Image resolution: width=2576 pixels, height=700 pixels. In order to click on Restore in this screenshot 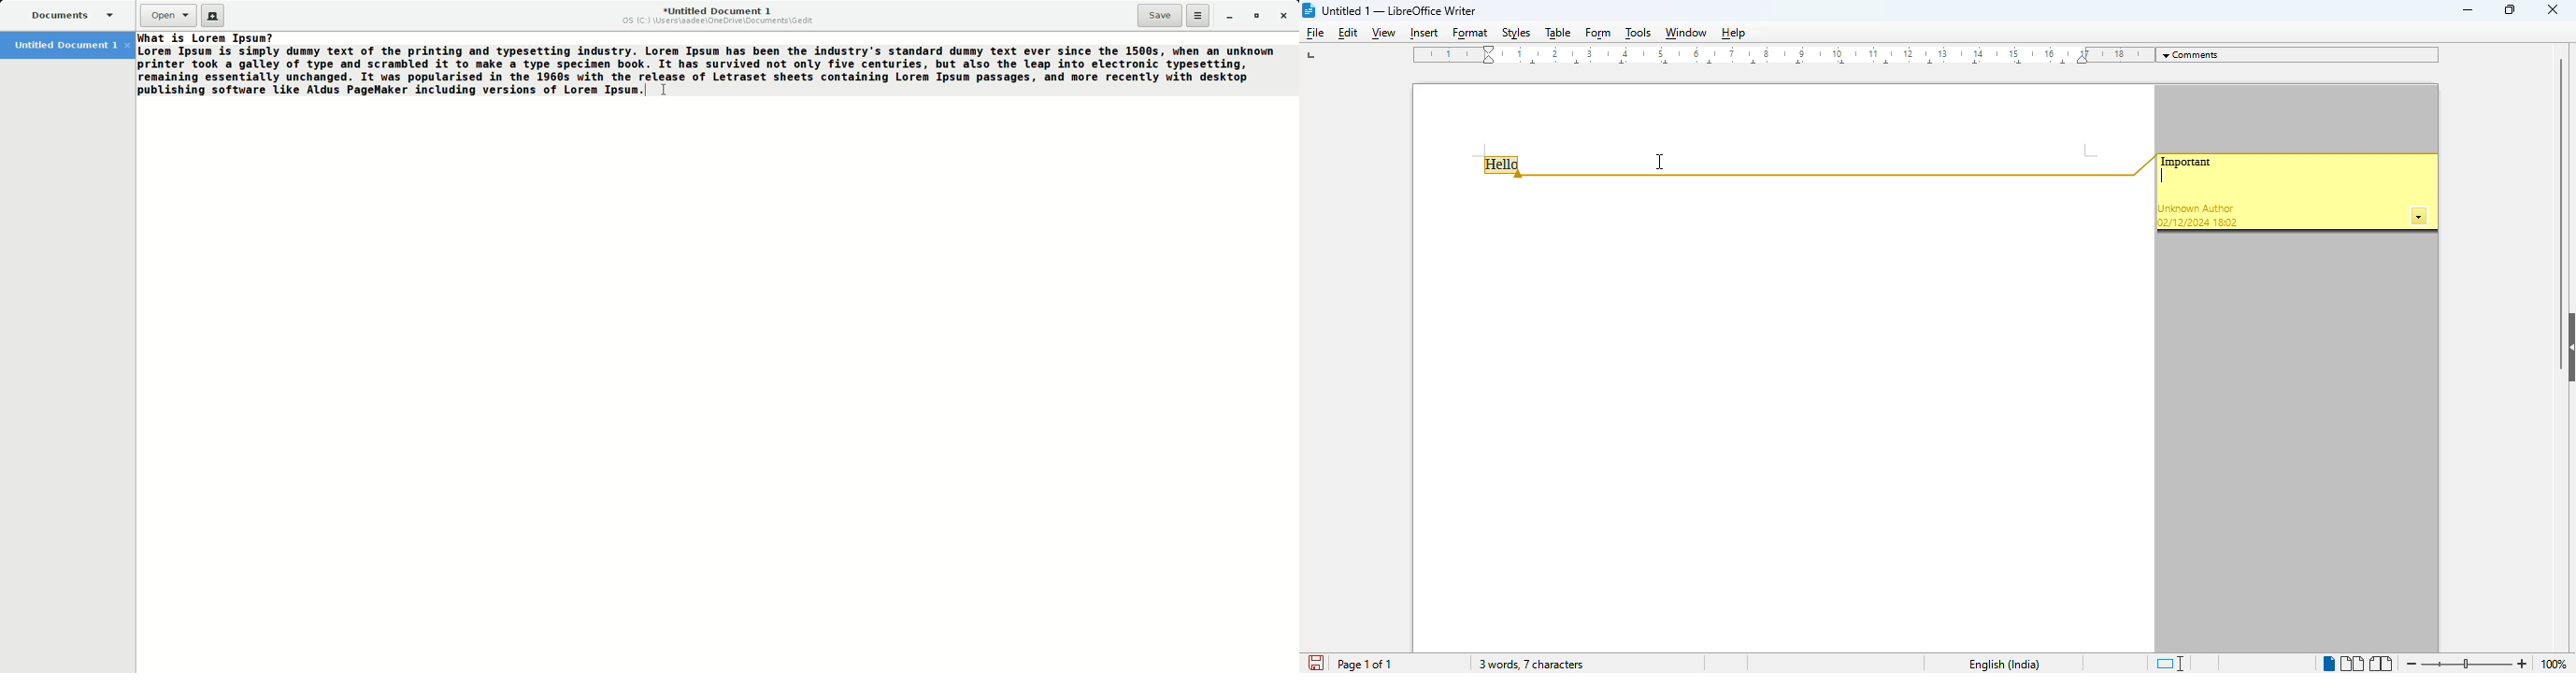, I will do `click(1255, 15)`.